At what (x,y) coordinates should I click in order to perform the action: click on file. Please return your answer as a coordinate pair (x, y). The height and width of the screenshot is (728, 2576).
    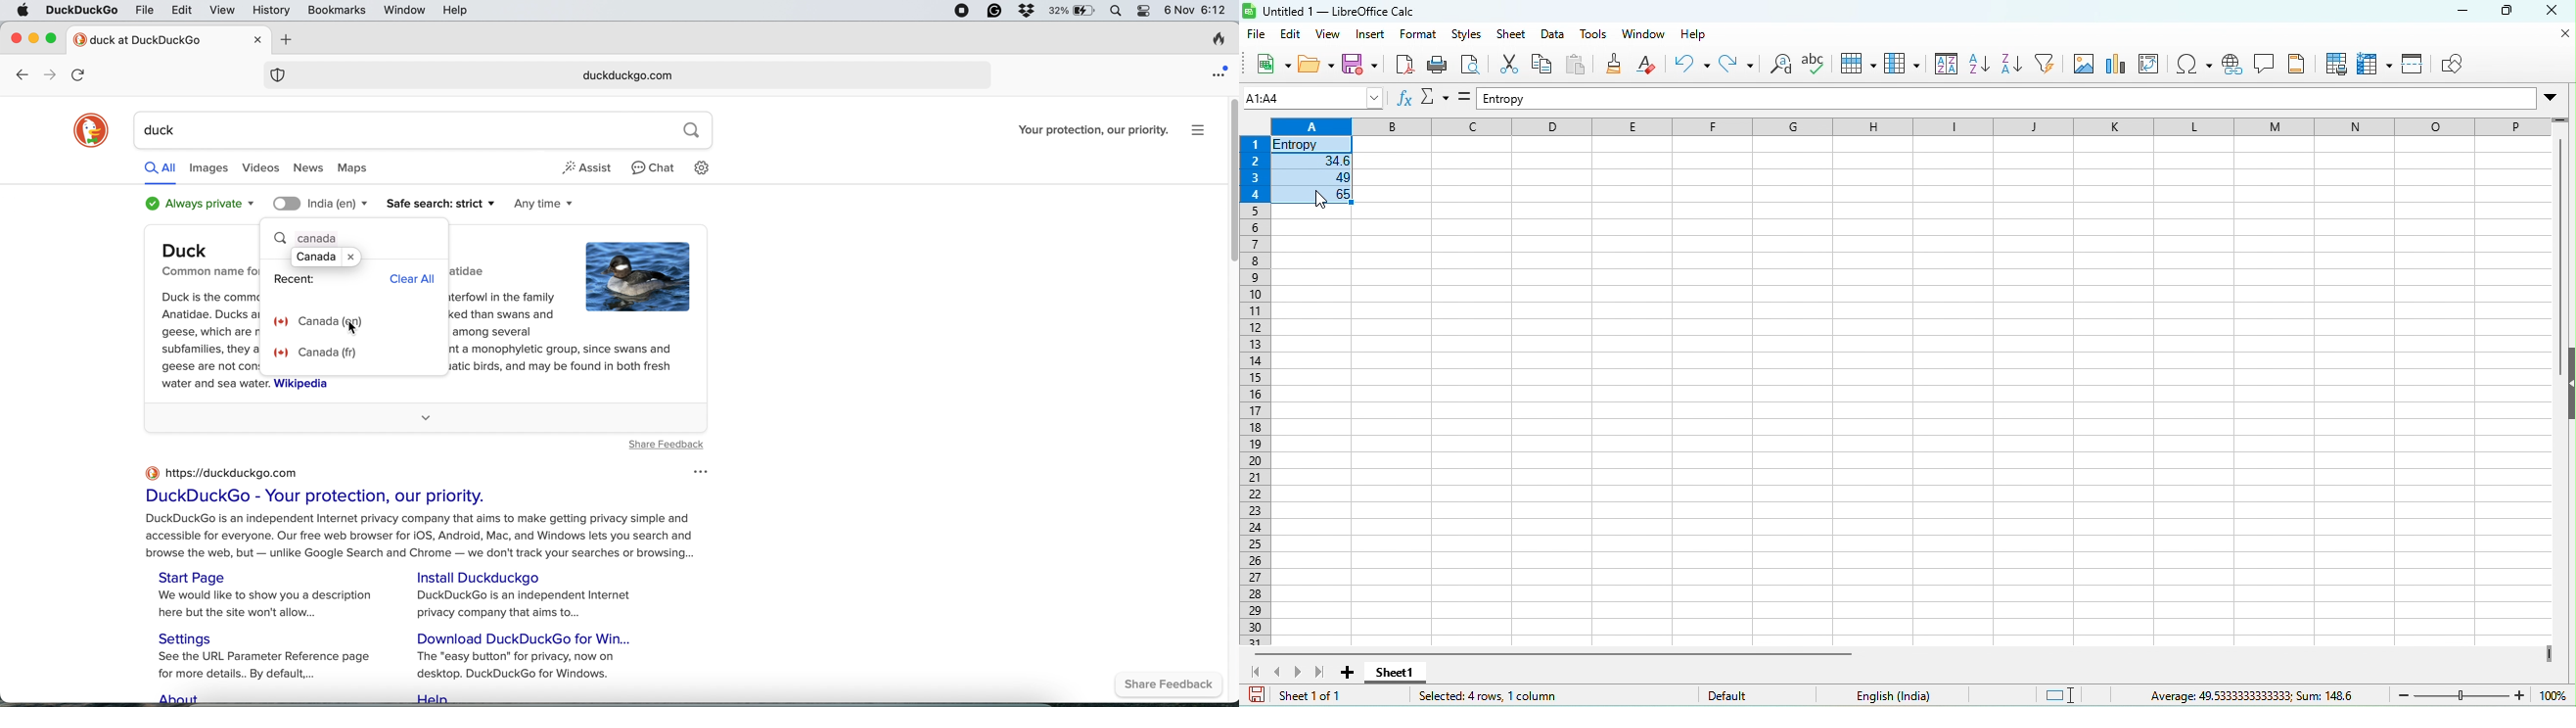
    Looking at the image, I should click on (1255, 36).